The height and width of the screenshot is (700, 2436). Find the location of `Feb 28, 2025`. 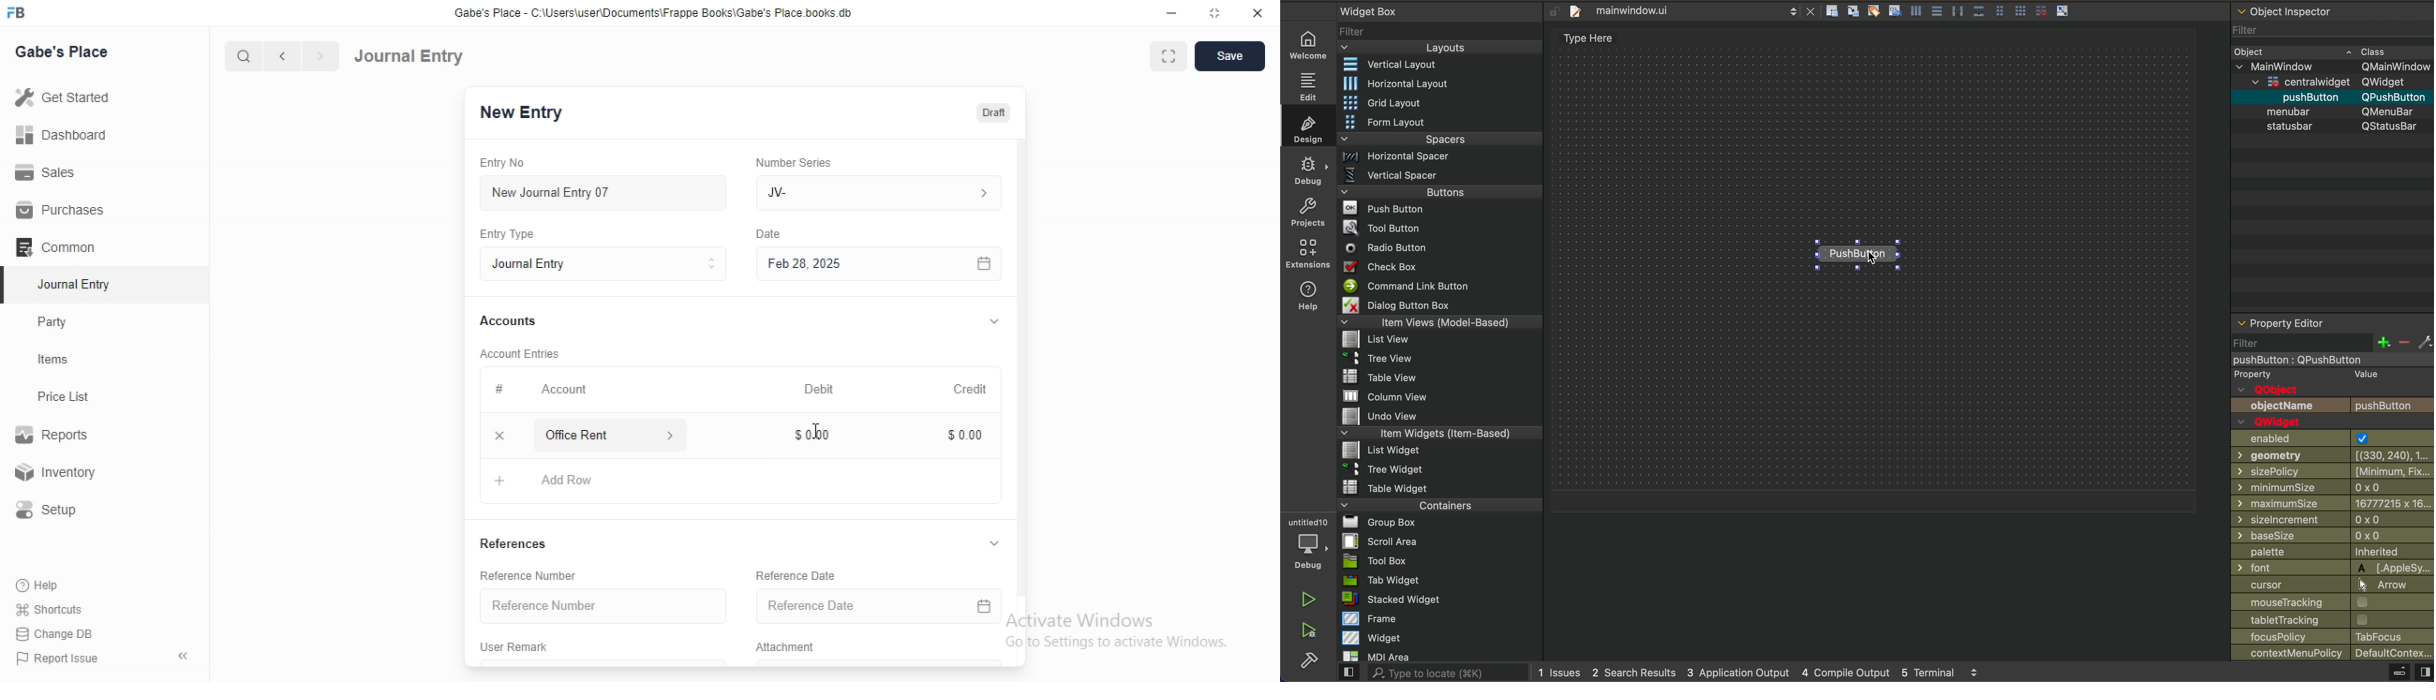

Feb 28, 2025 is located at coordinates (880, 265).